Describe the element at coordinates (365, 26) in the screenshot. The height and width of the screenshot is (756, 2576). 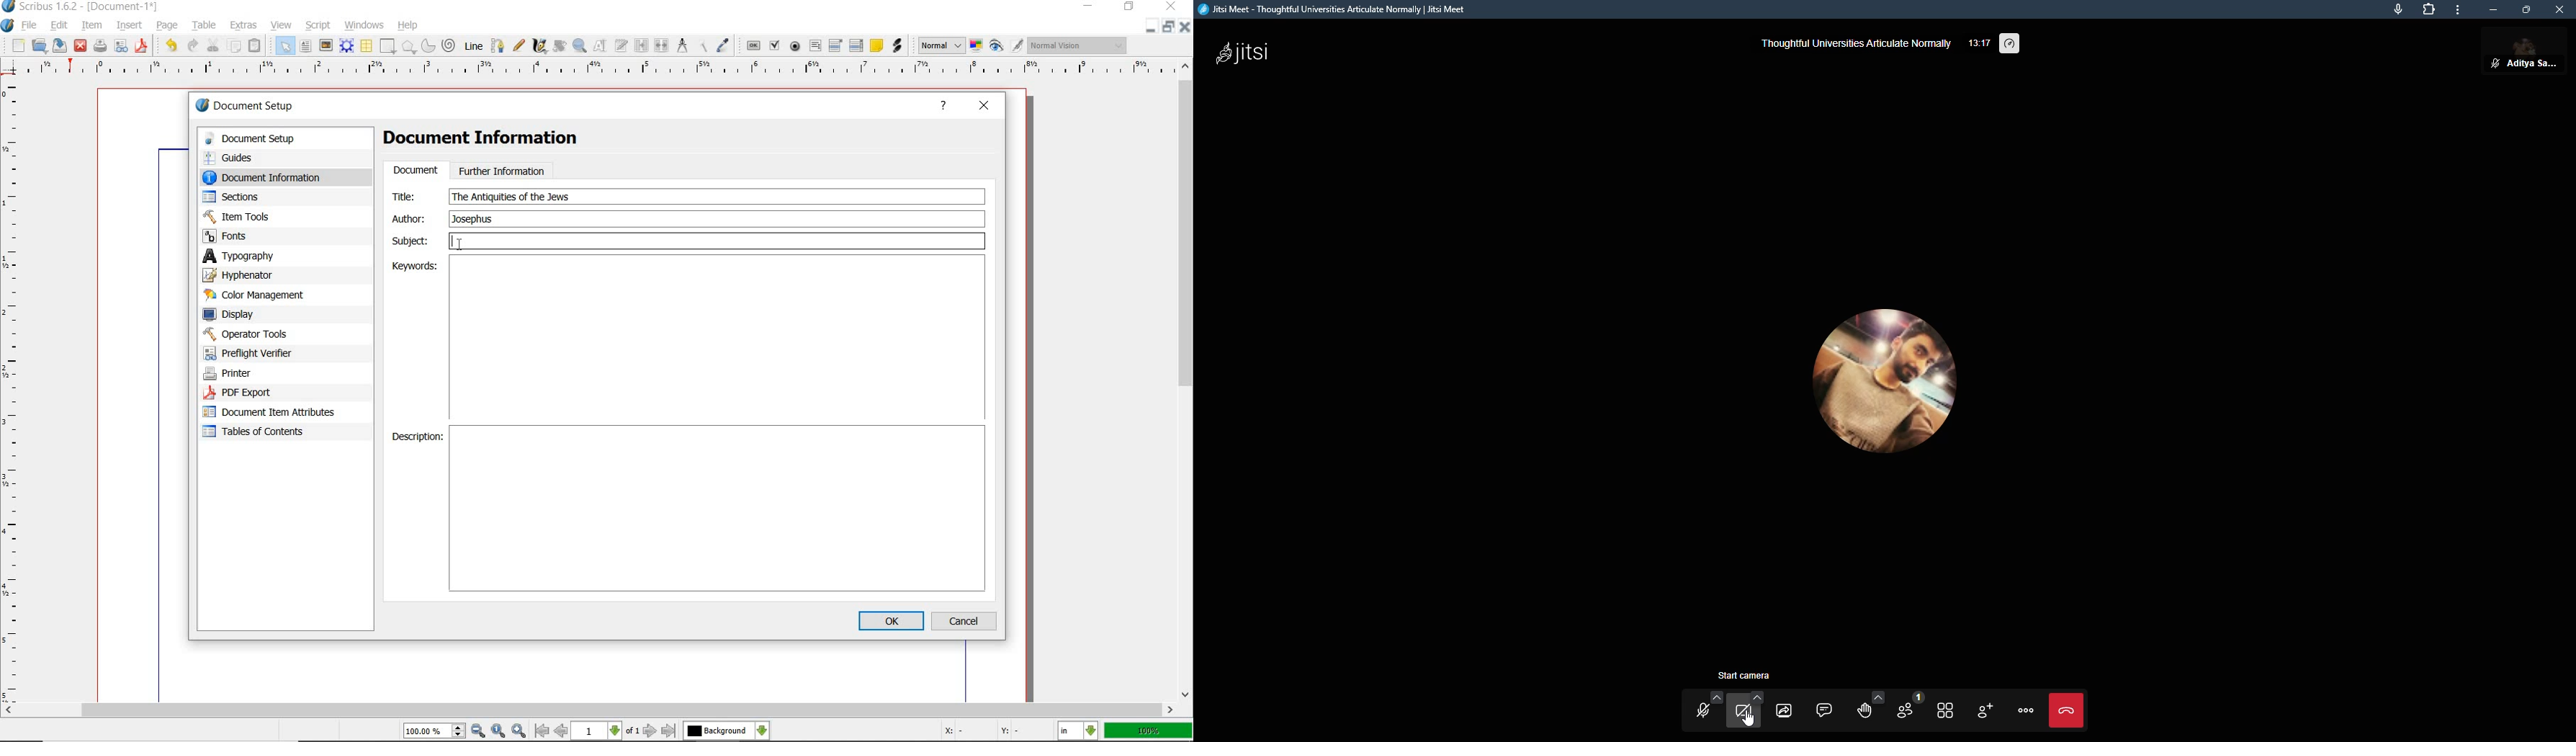
I see `windows` at that location.